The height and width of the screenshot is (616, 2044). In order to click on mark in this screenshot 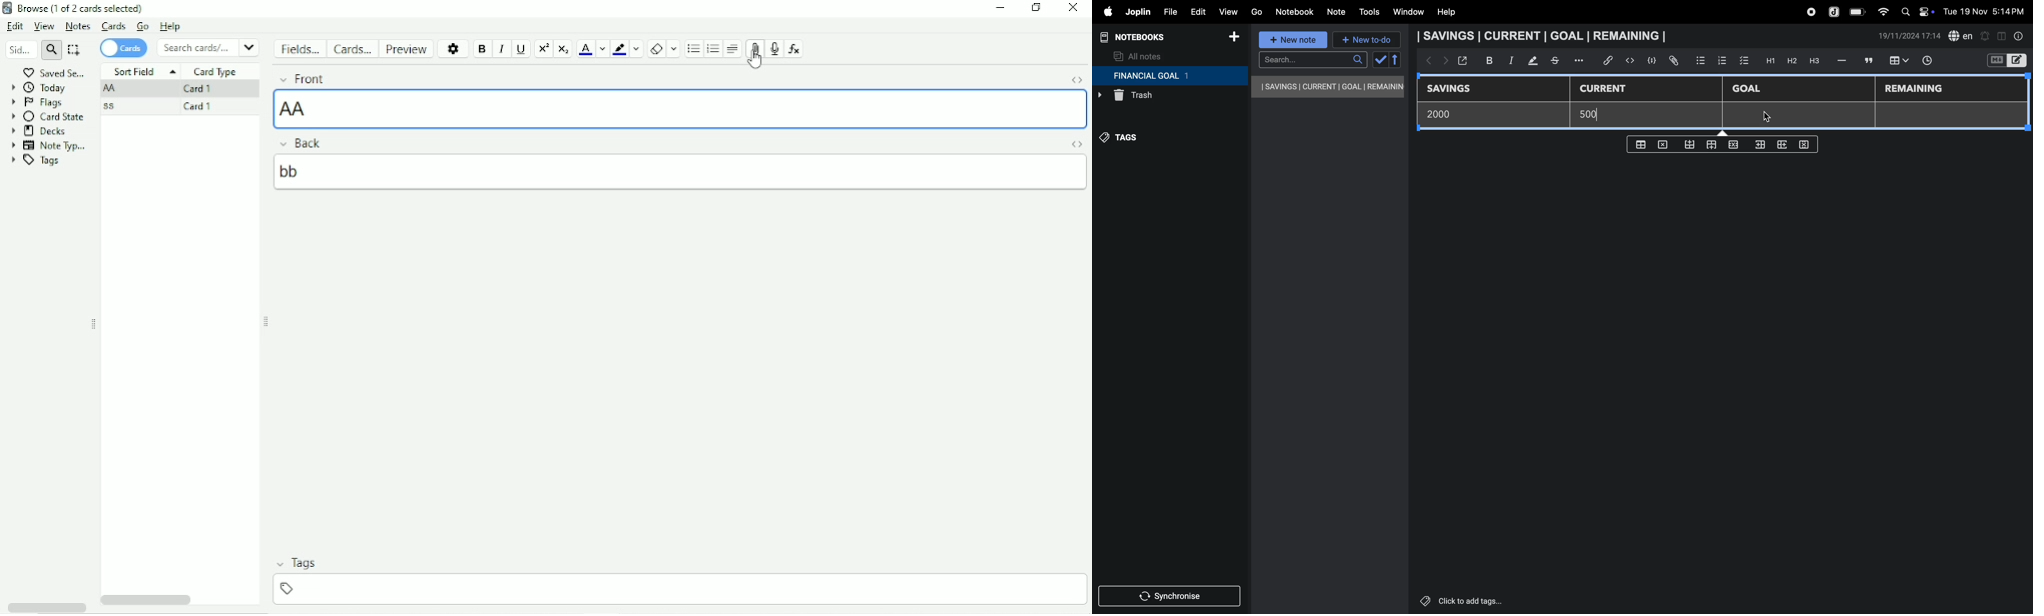, I will do `click(1529, 61)`.